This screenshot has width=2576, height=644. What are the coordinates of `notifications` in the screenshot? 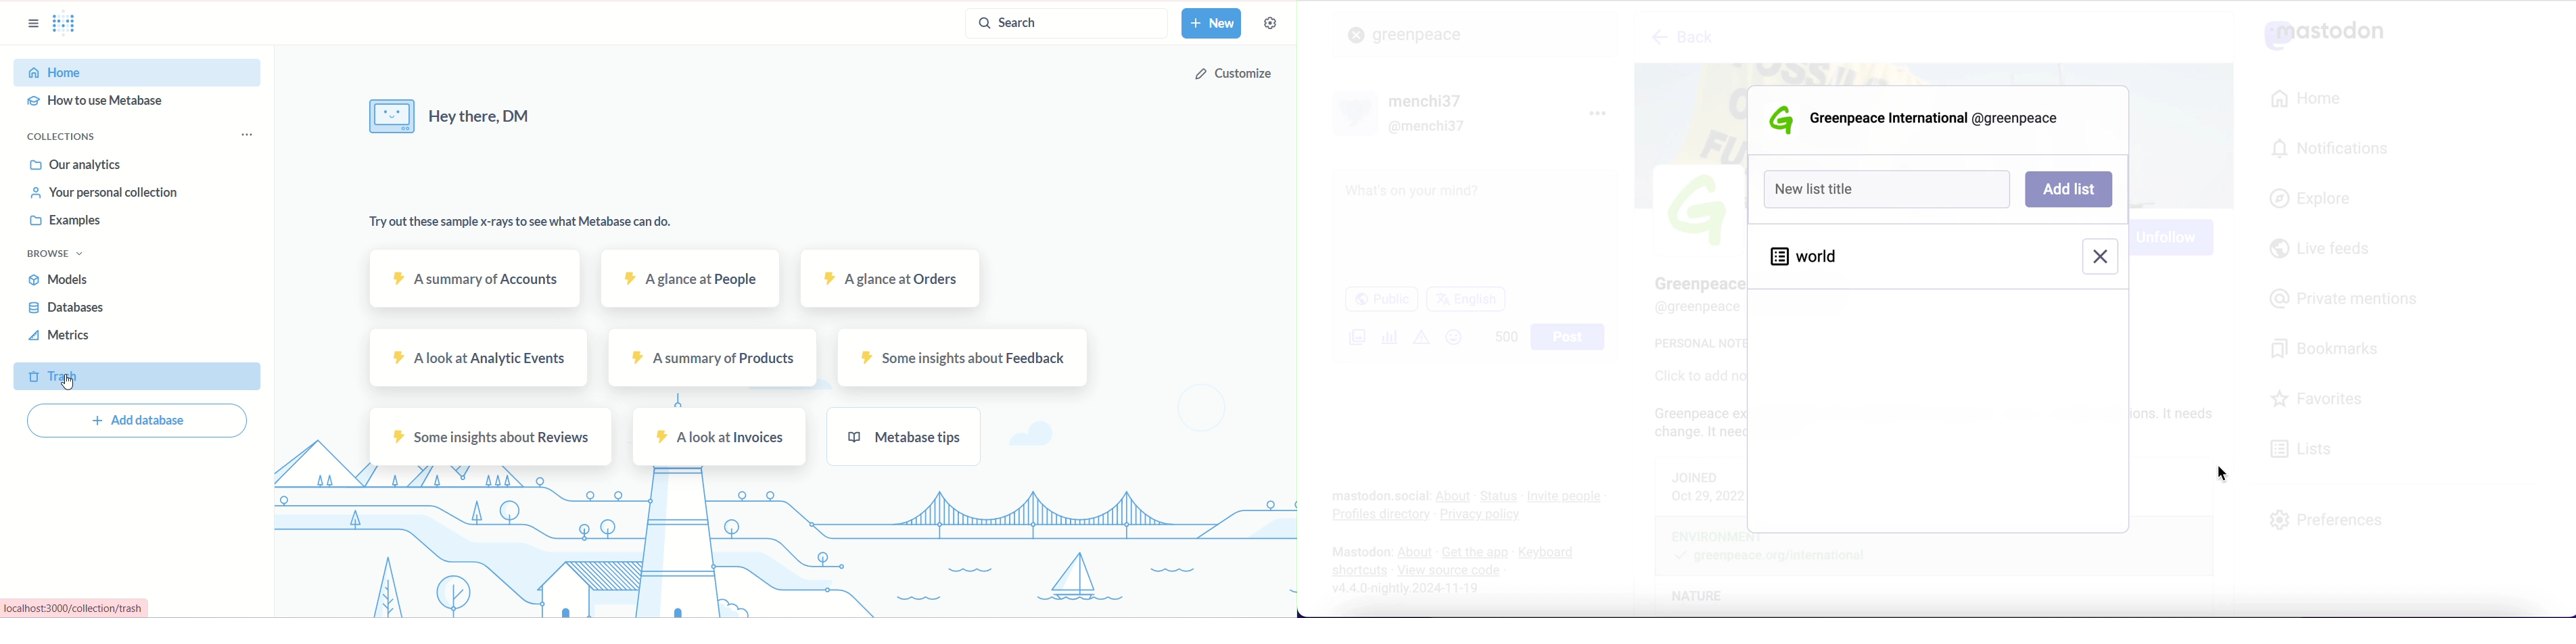 It's located at (2335, 148).